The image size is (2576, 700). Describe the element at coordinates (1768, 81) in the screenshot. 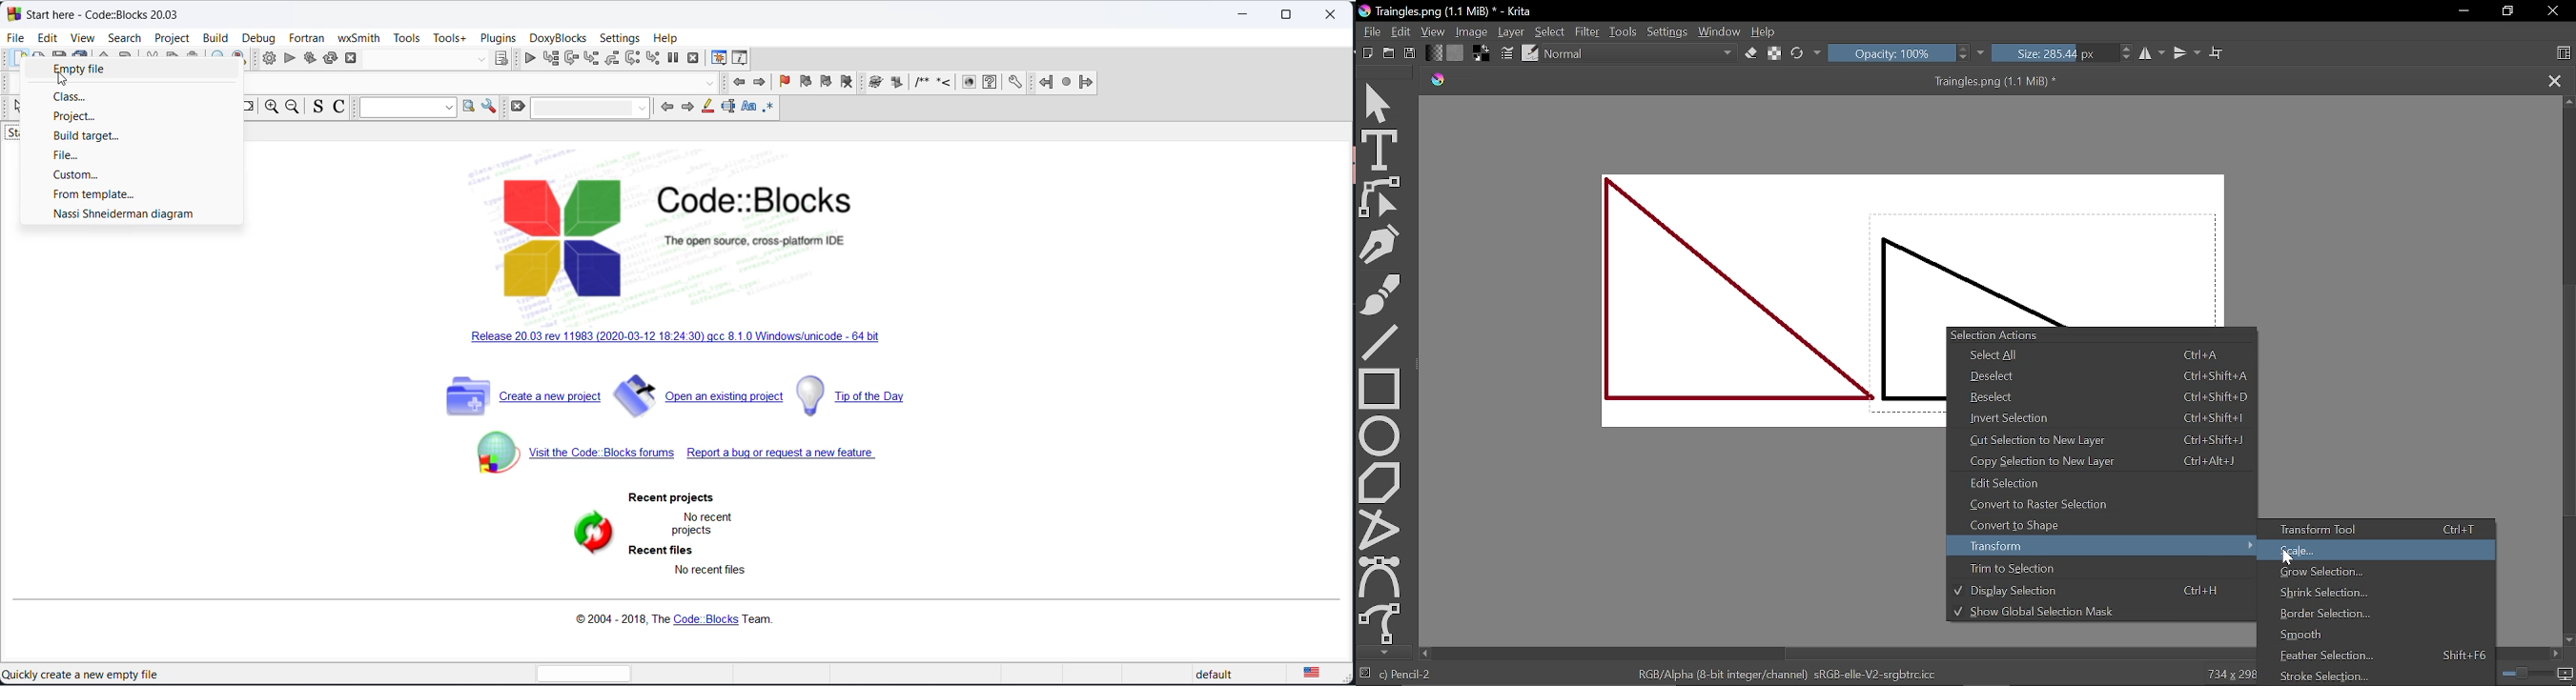

I see `Traingles.png (1.1 MiB) *` at that location.